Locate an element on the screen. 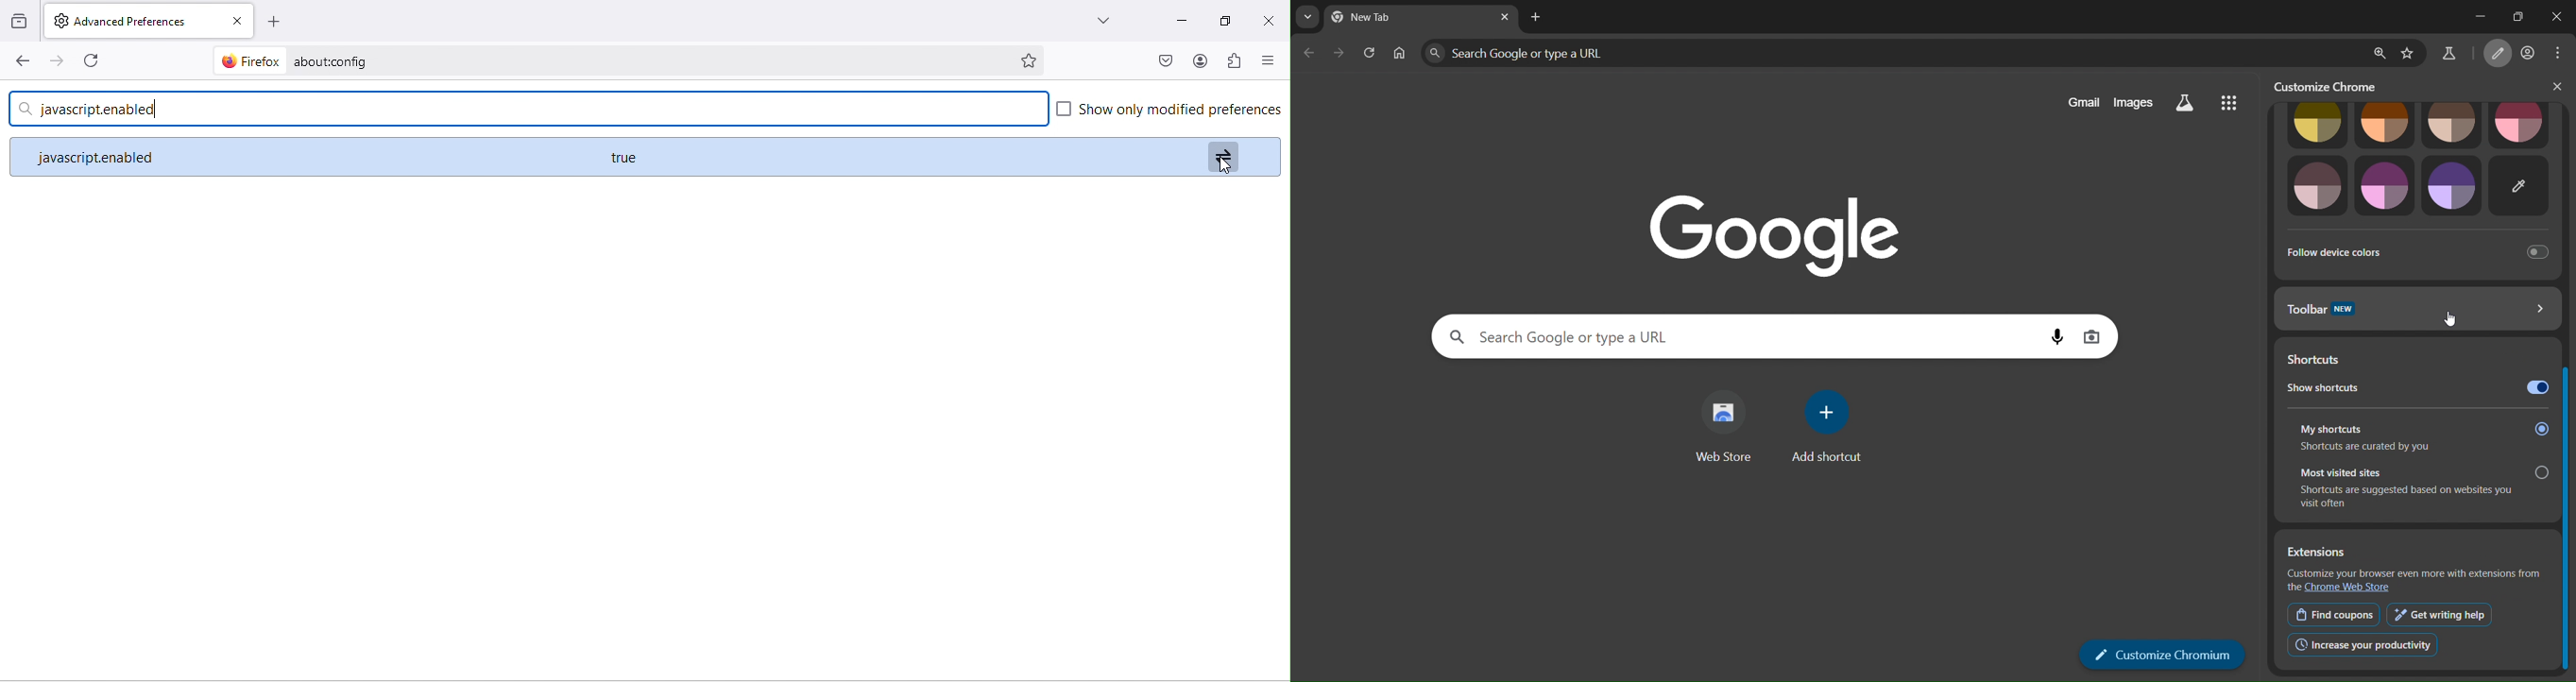 Image resolution: width=2576 pixels, height=700 pixels. customize chromium is located at coordinates (2498, 54).